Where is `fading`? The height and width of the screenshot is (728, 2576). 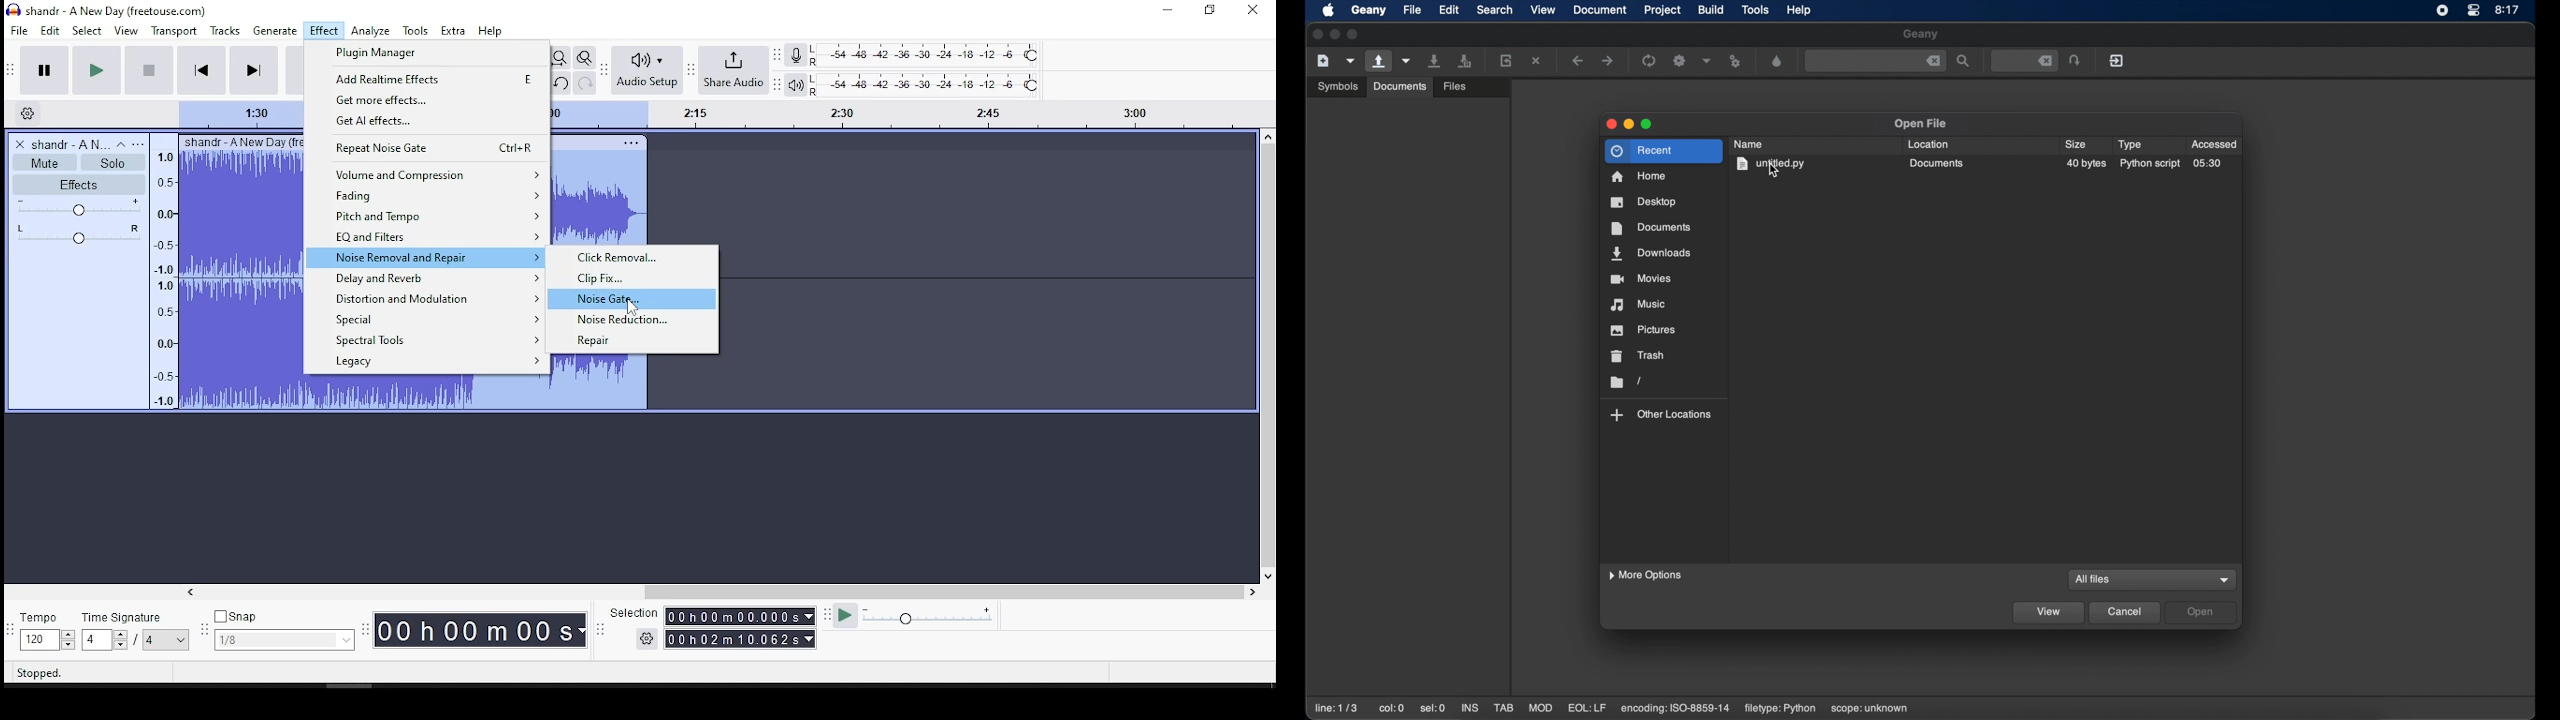 fading is located at coordinates (427, 194).